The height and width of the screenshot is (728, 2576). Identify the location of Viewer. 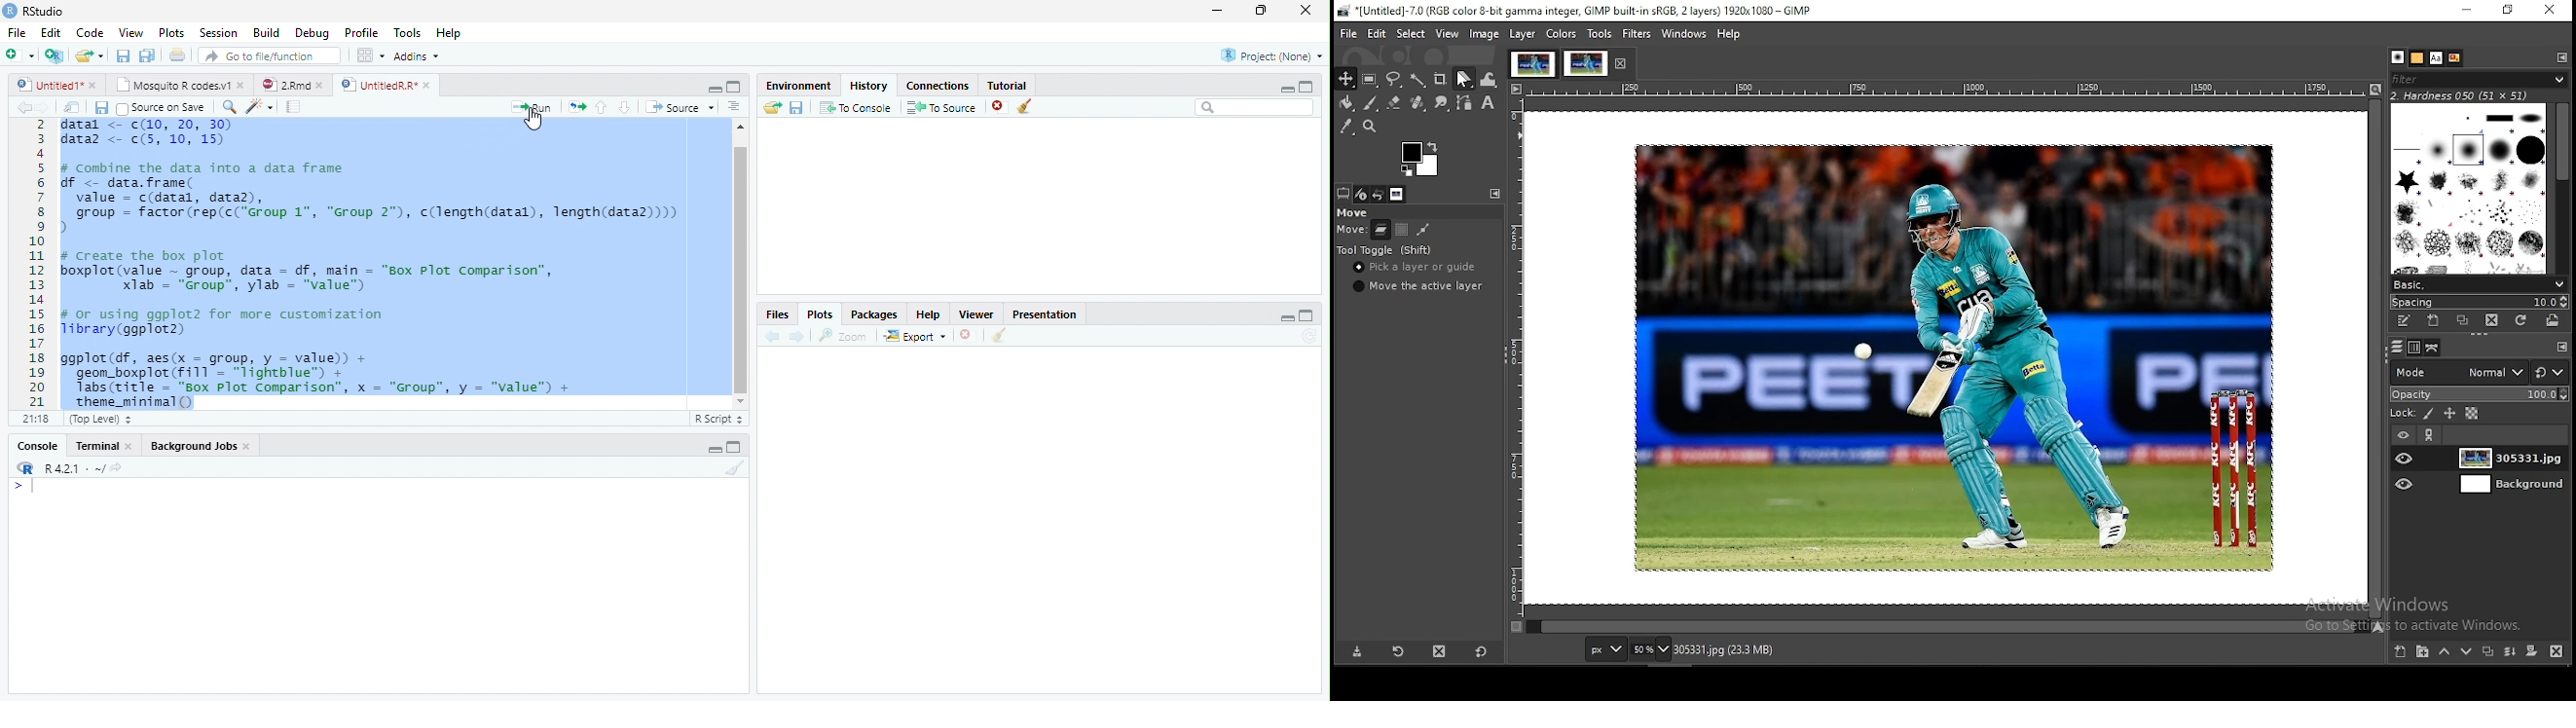
(977, 314).